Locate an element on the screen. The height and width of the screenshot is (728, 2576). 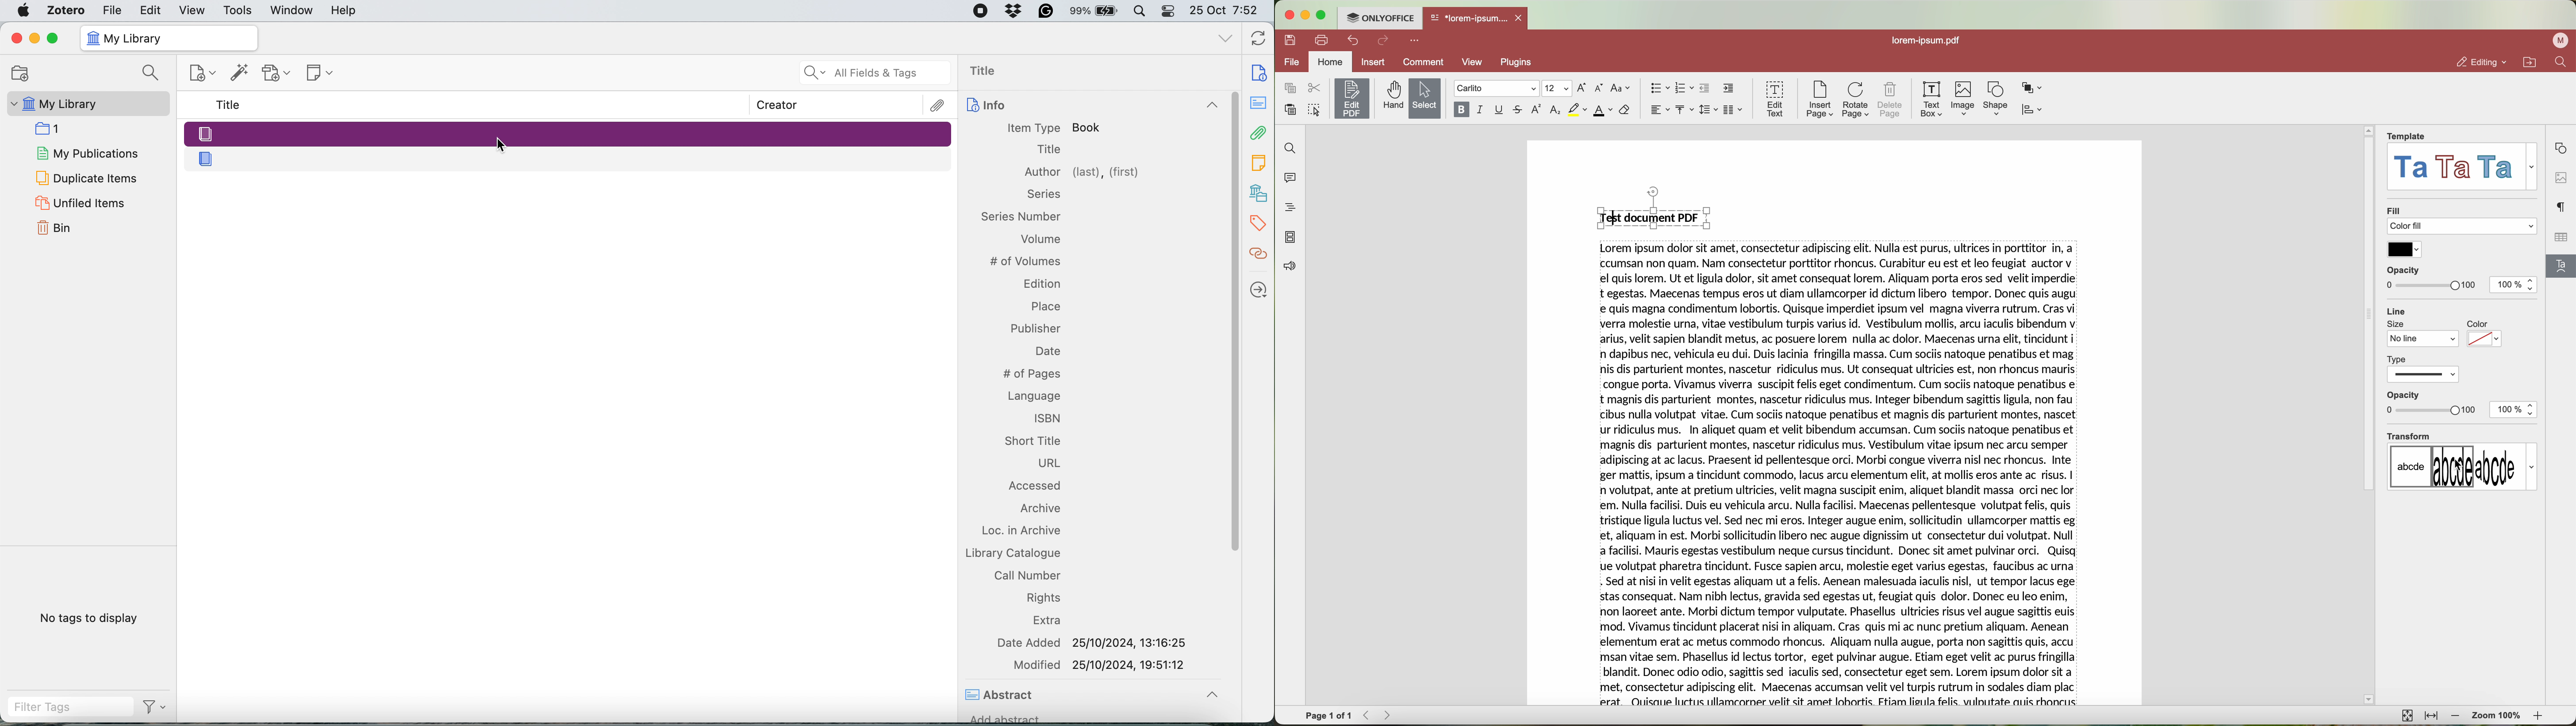
edit text is located at coordinates (1774, 100).